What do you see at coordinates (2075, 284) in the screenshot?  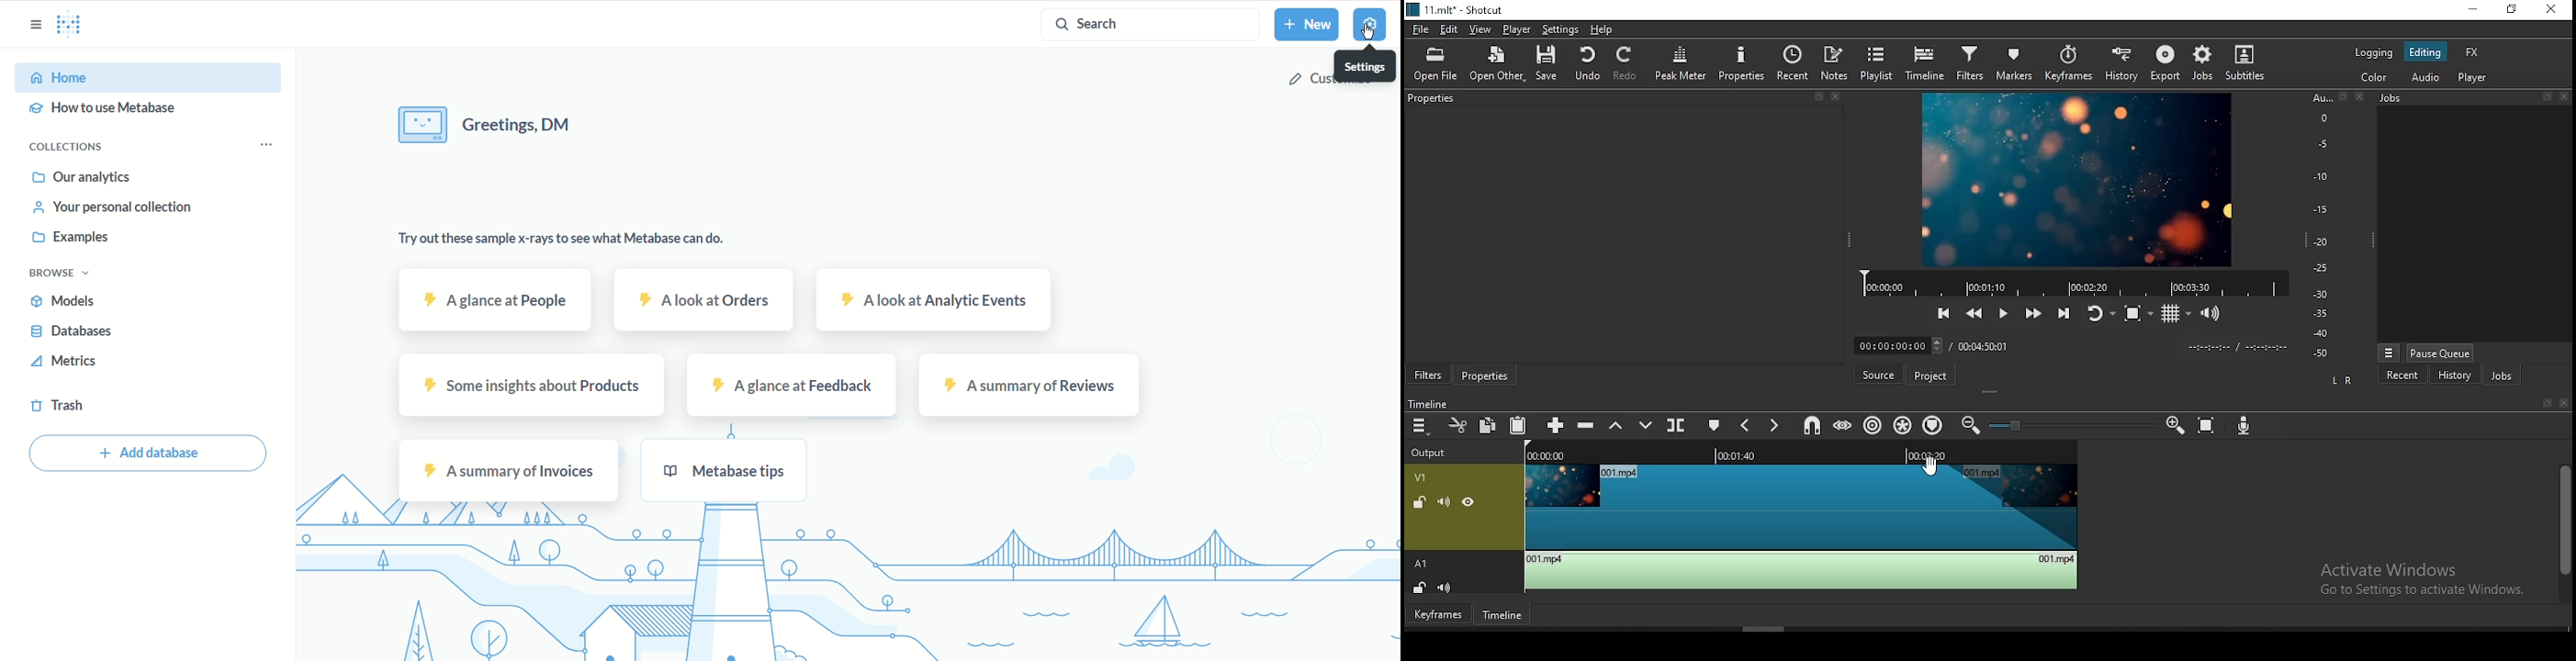 I see `video progress bar` at bounding box center [2075, 284].